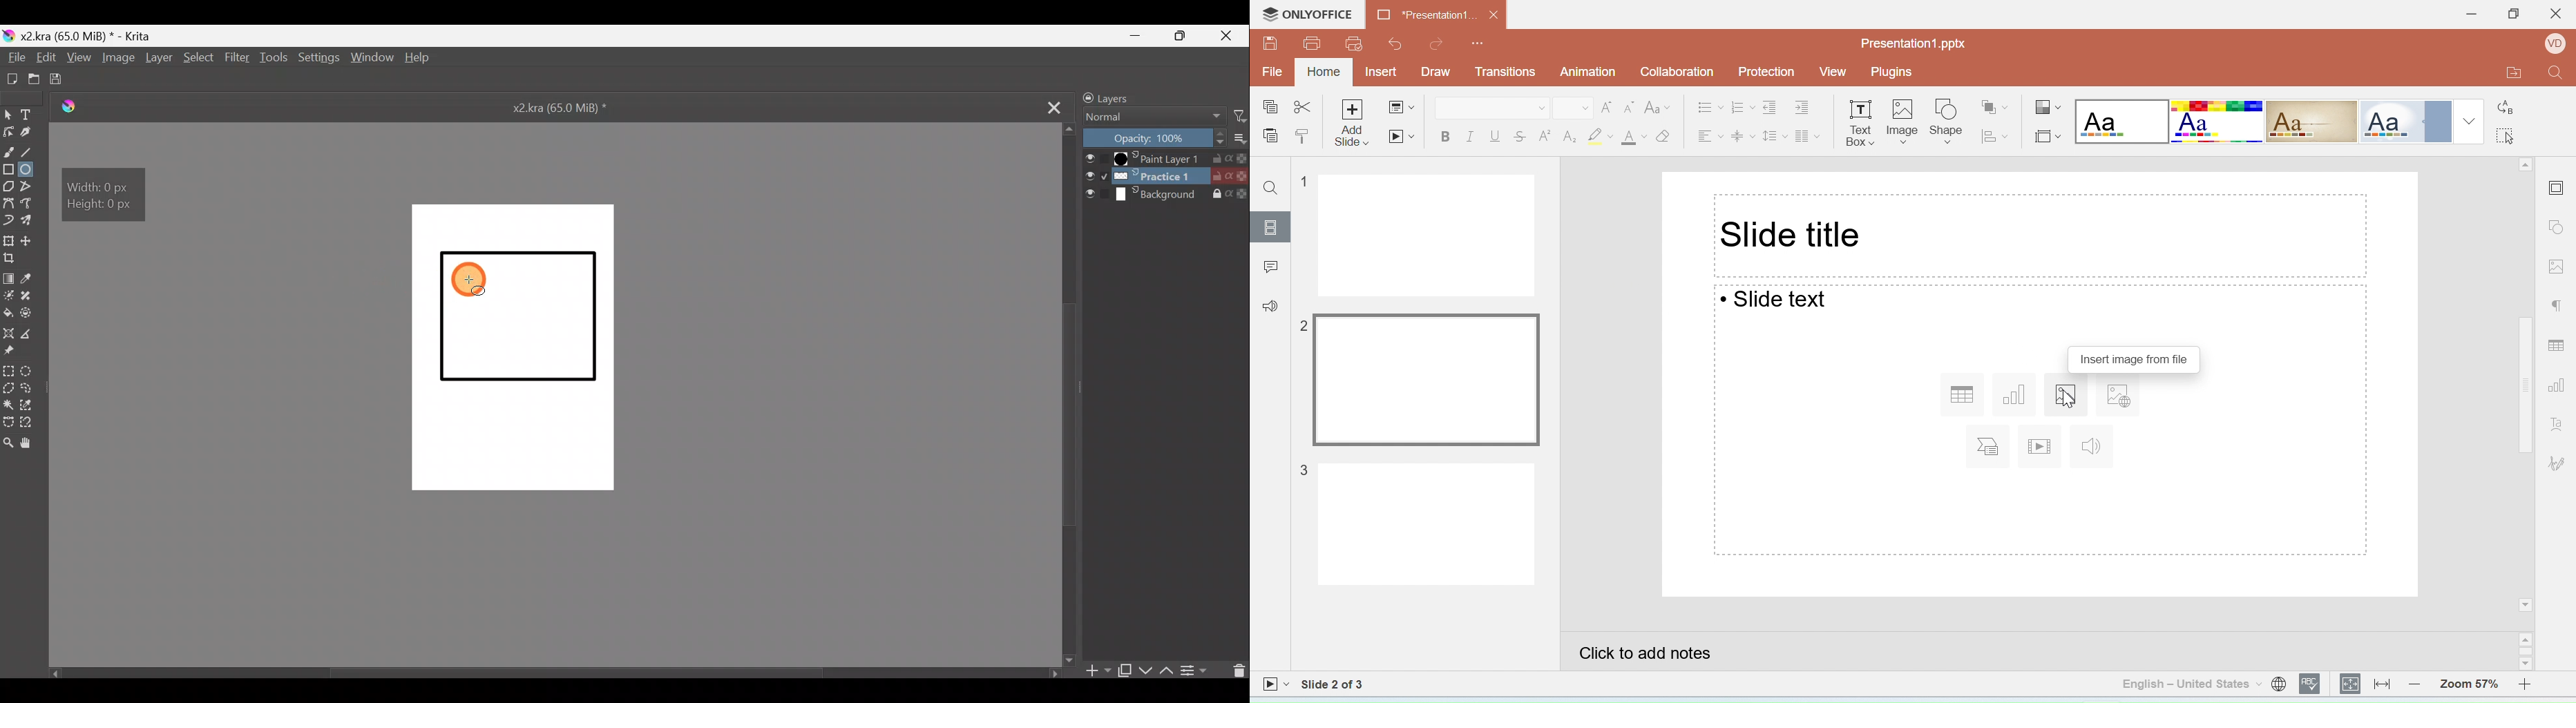 Image resolution: width=2576 pixels, height=728 pixels. I want to click on Shape settings, so click(2559, 229).